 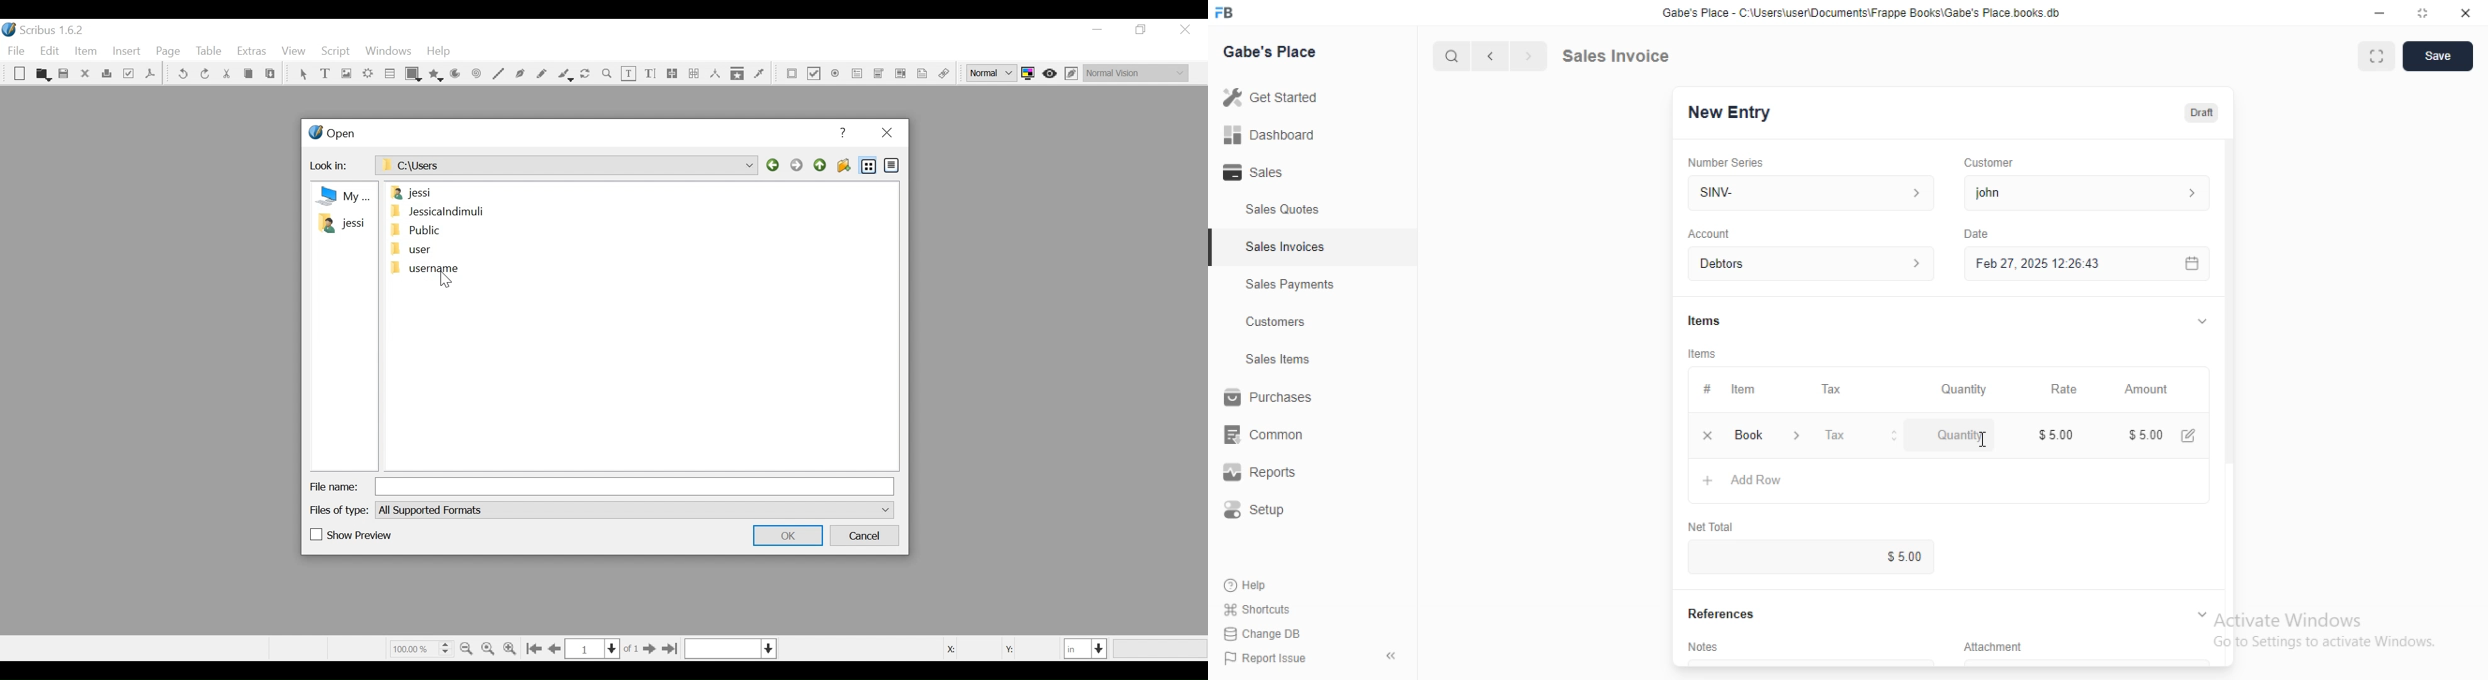 What do you see at coordinates (1273, 97) in the screenshot?
I see `Get started` at bounding box center [1273, 97].